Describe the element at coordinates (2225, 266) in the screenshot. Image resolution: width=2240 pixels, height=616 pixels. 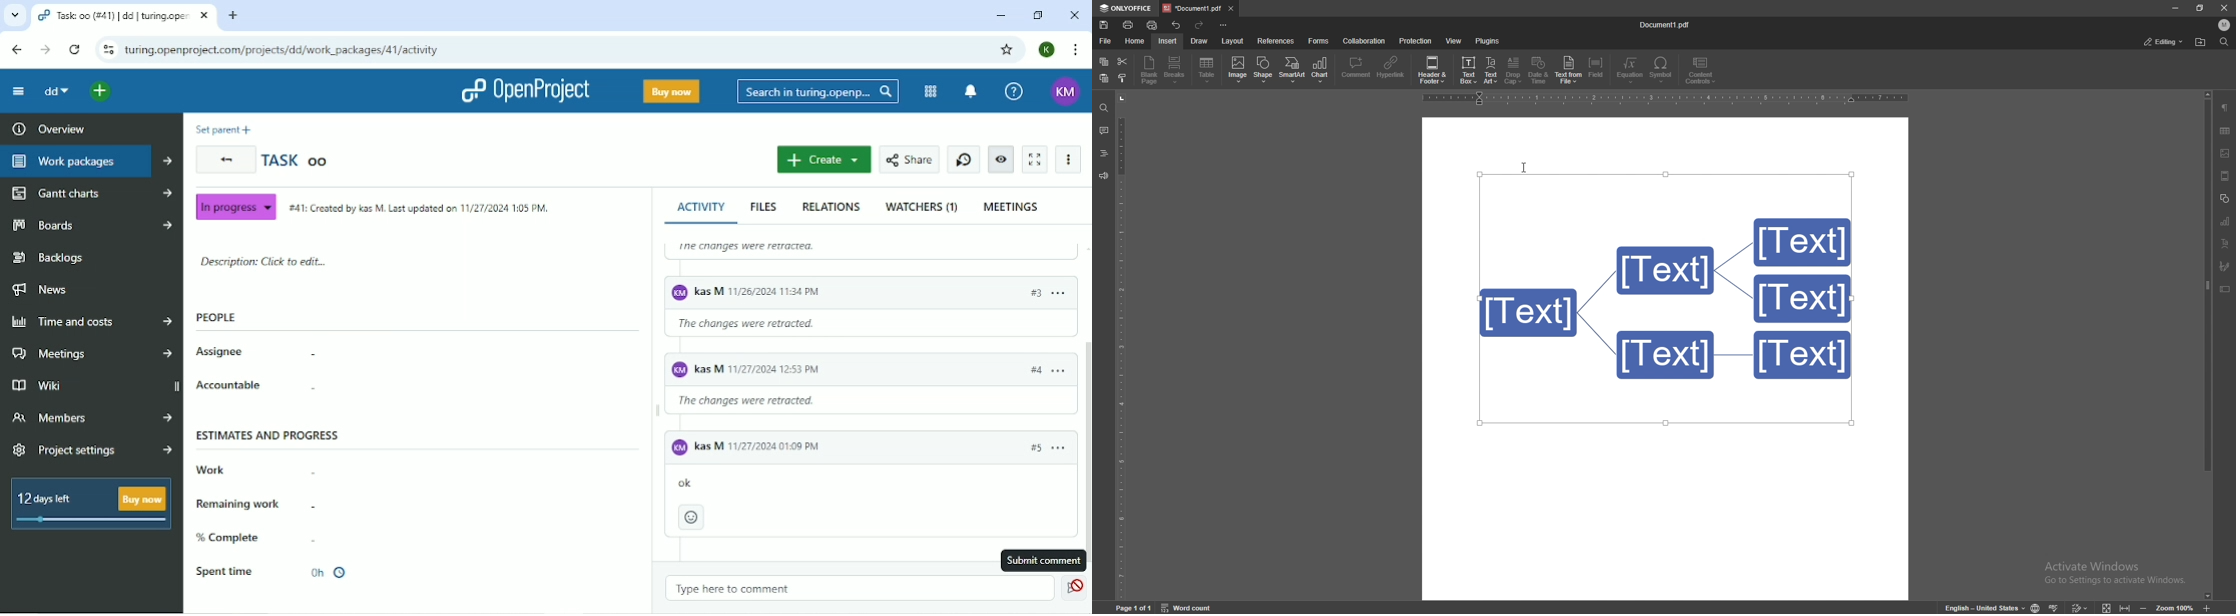
I see `signature` at that location.